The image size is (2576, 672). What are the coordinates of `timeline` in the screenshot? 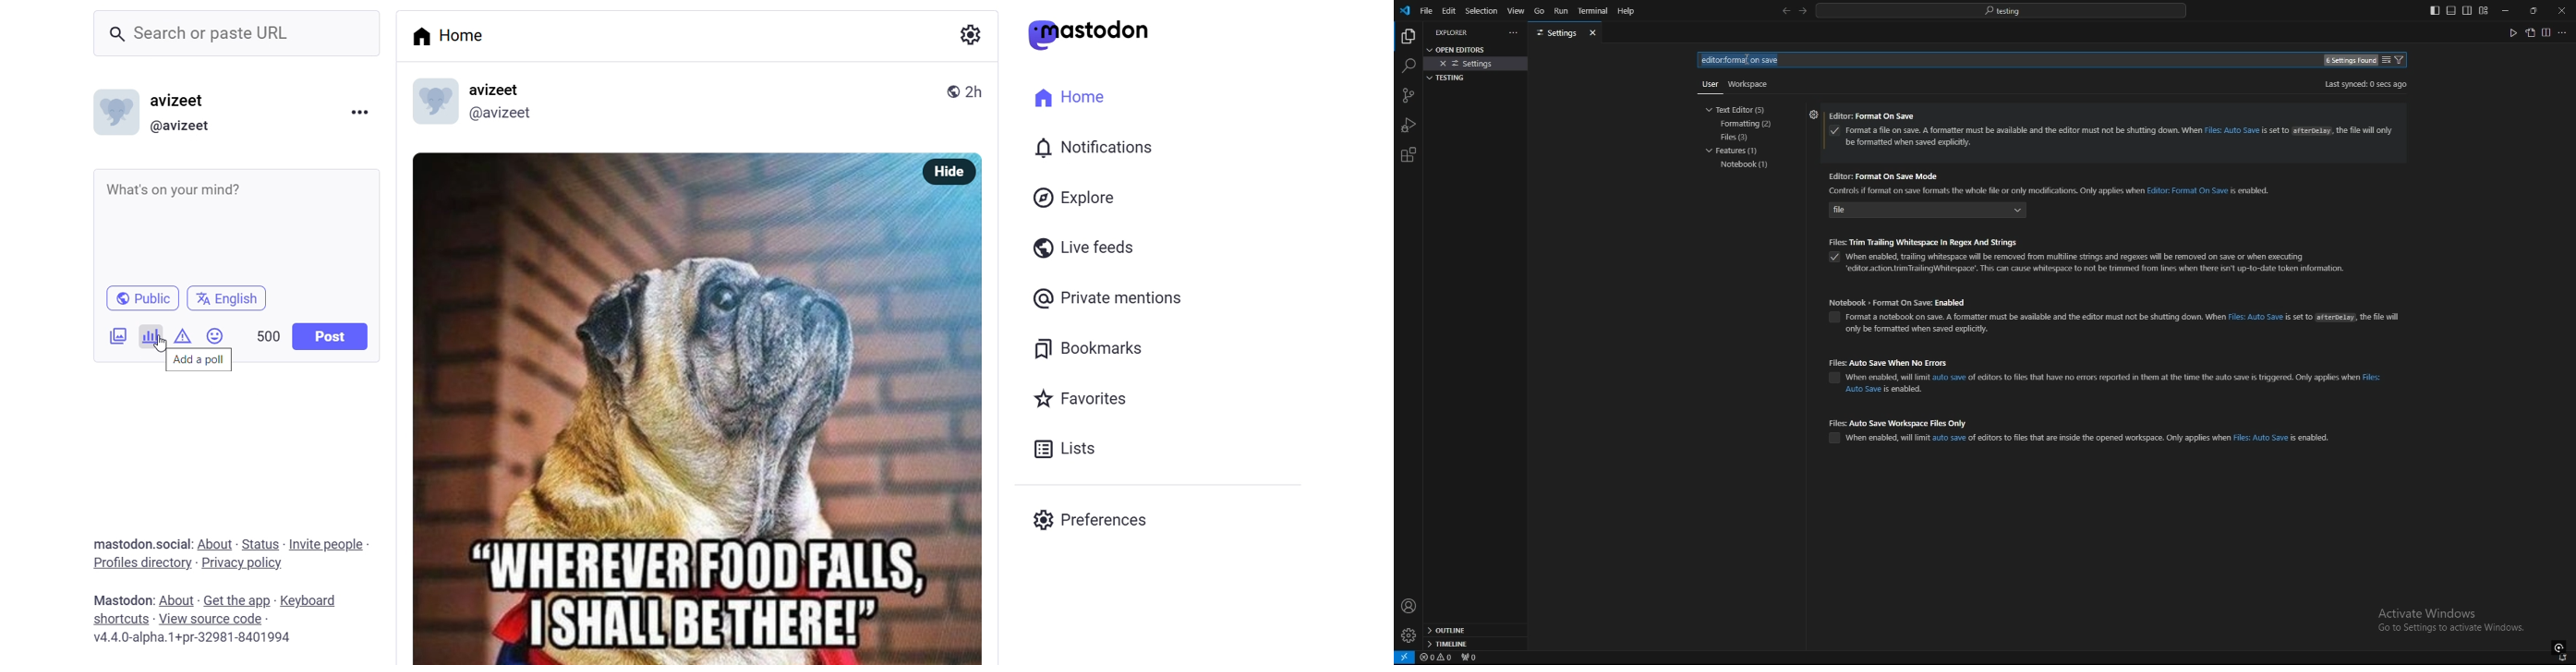 It's located at (1475, 646).